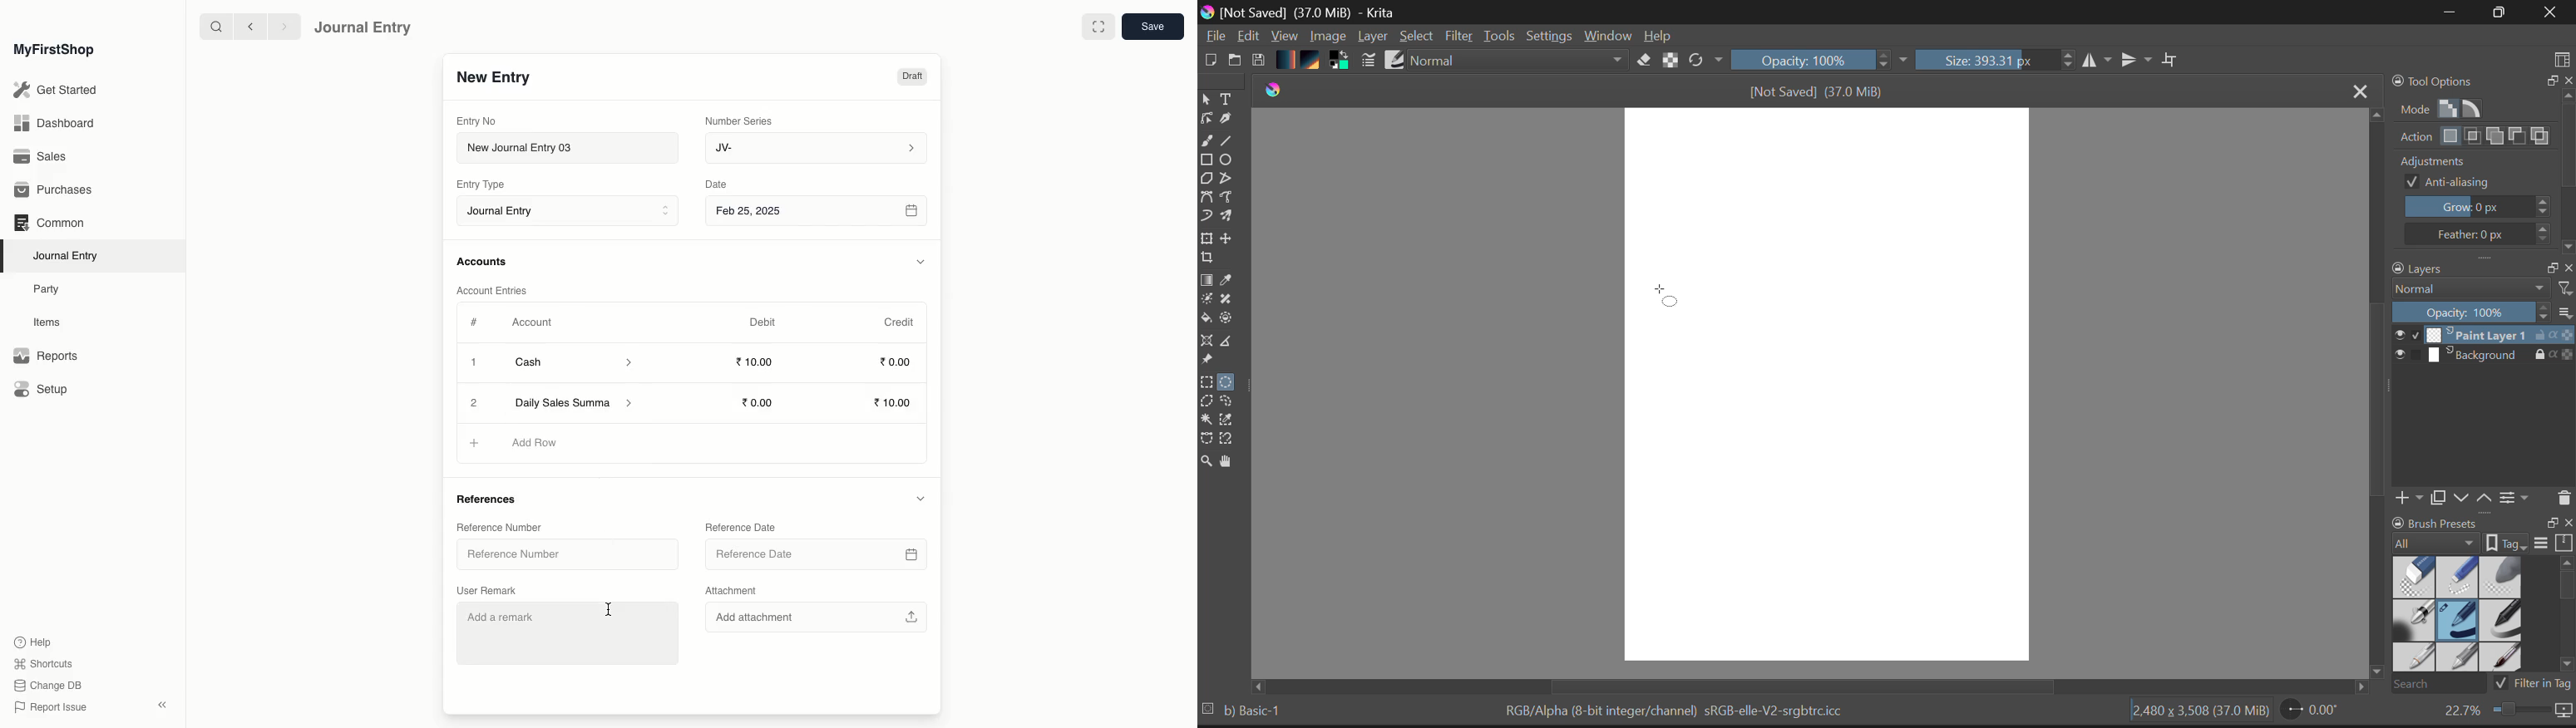  Describe the element at coordinates (531, 322) in the screenshot. I see `Account` at that location.